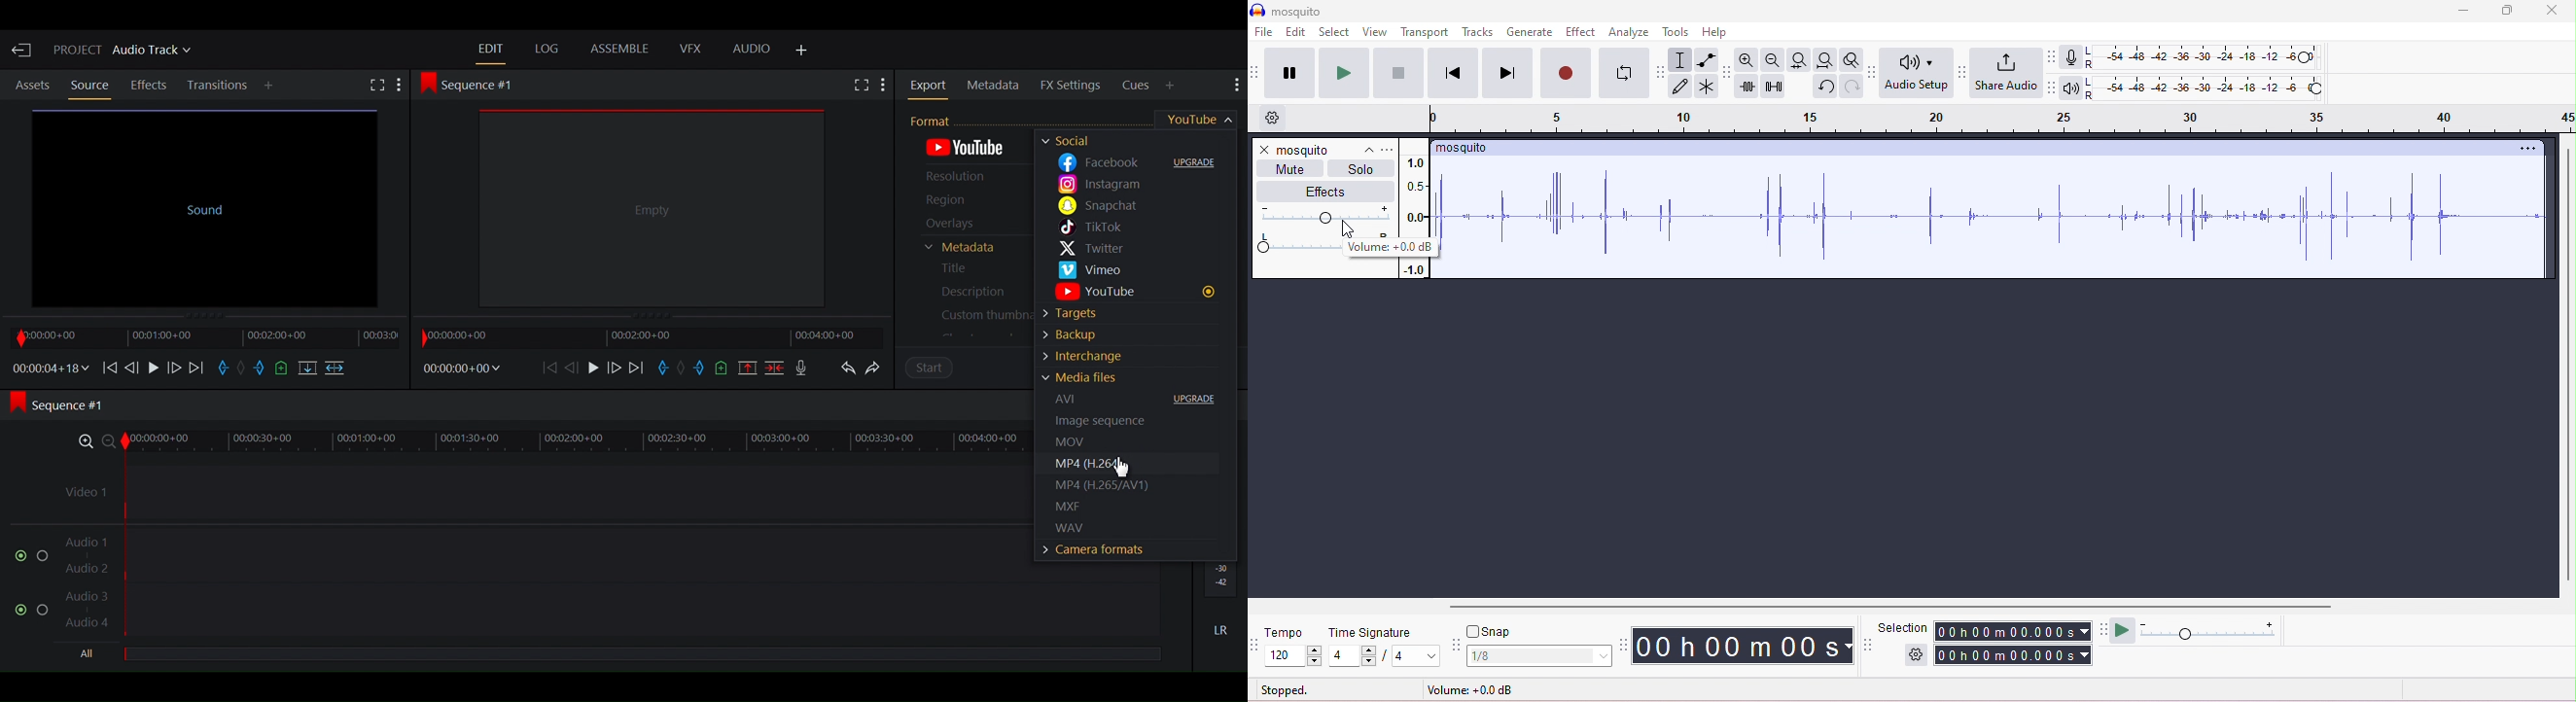 The image size is (2576, 728). I want to click on Edit, so click(491, 48).